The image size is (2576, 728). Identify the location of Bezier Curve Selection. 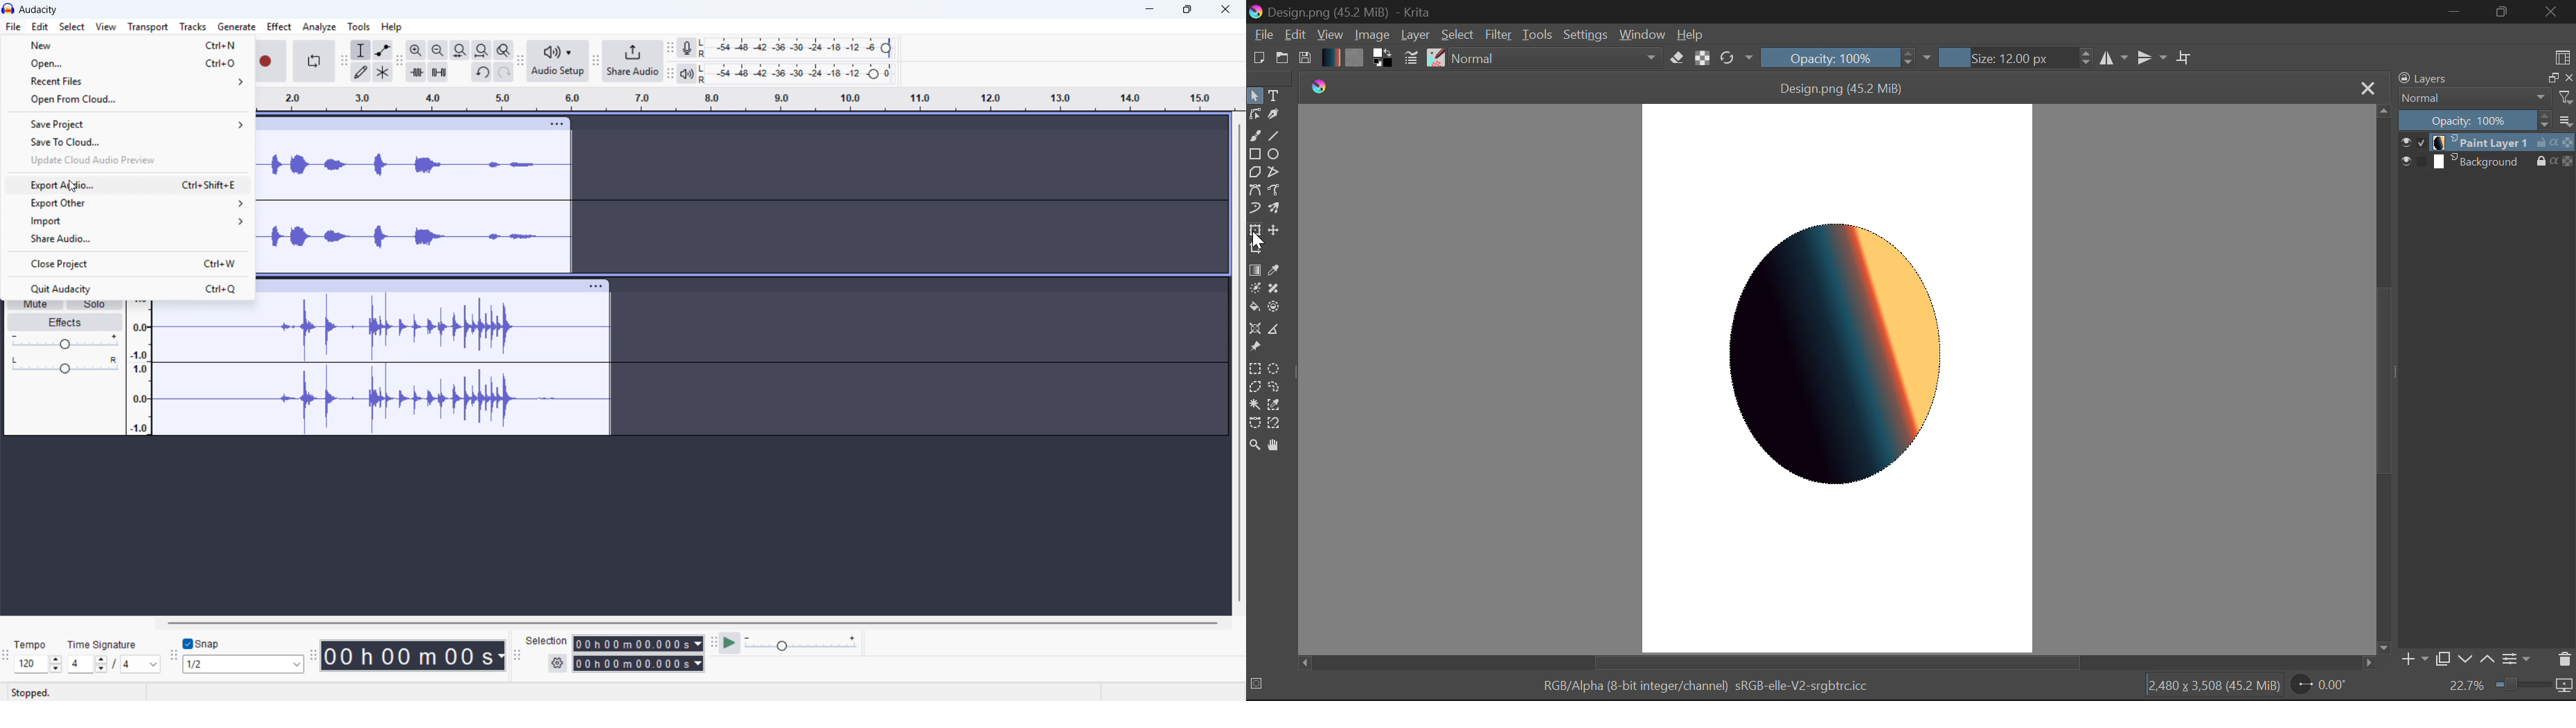
(1254, 425).